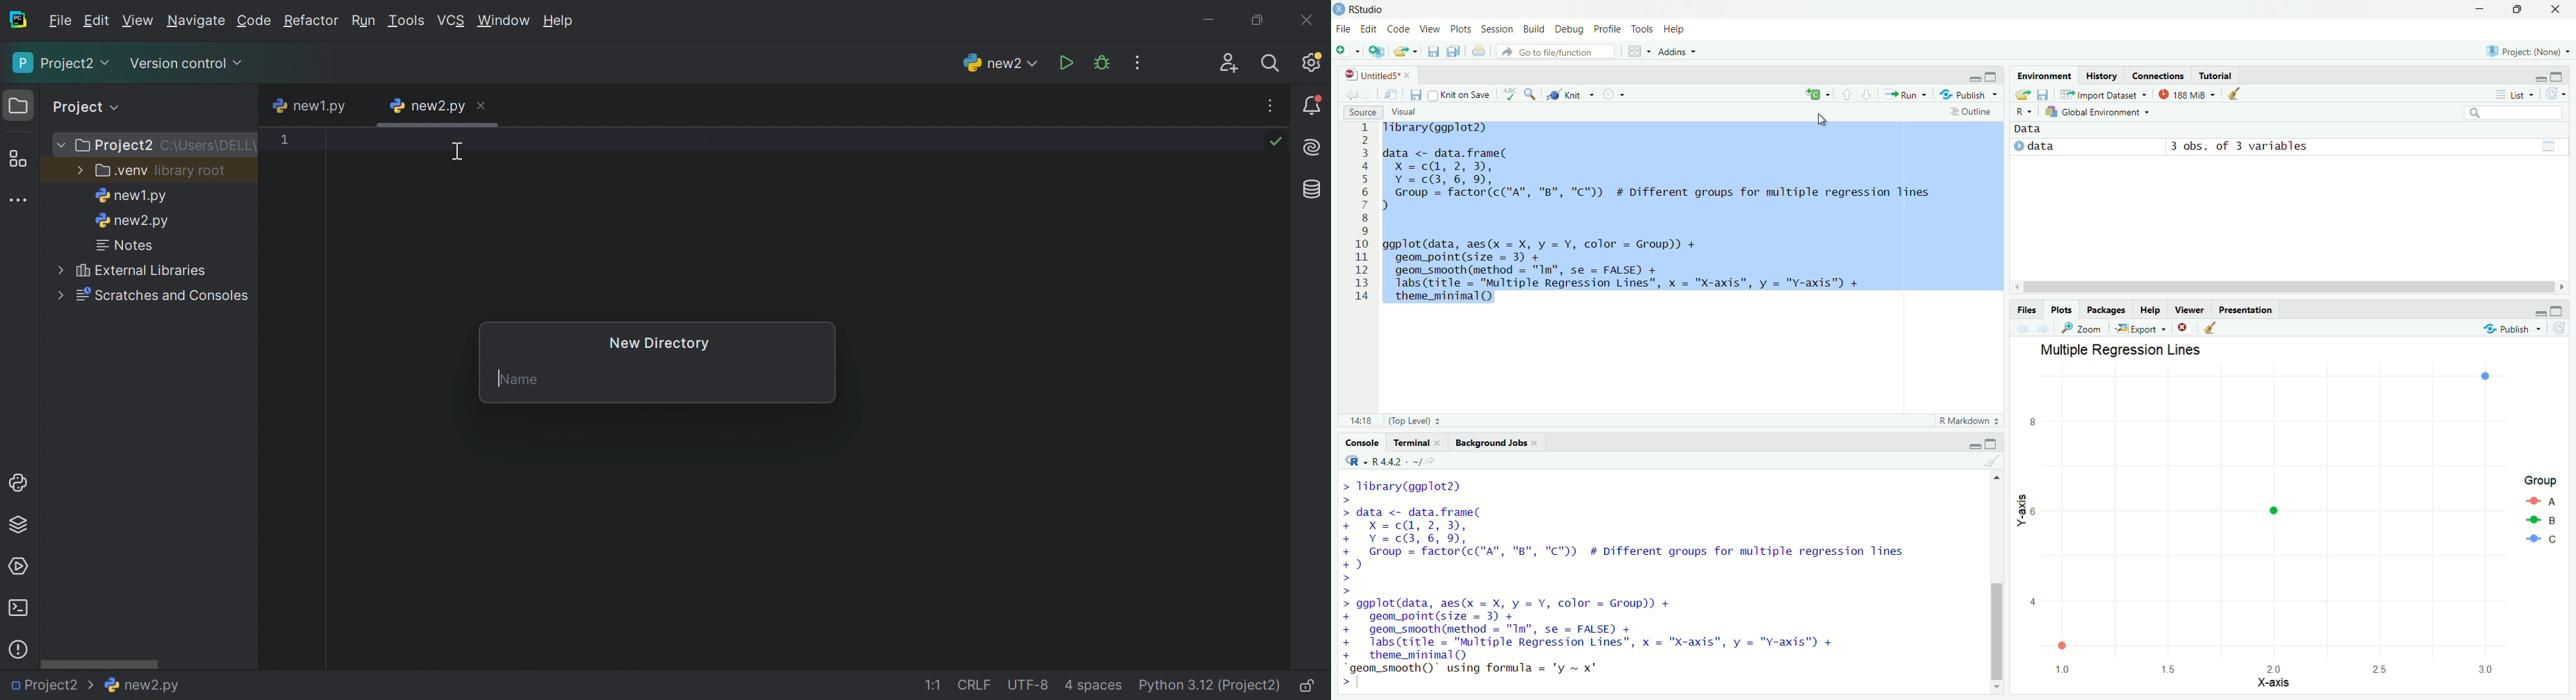 The image size is (2576, 700). I want to click on minimise, so click(2536, 78).